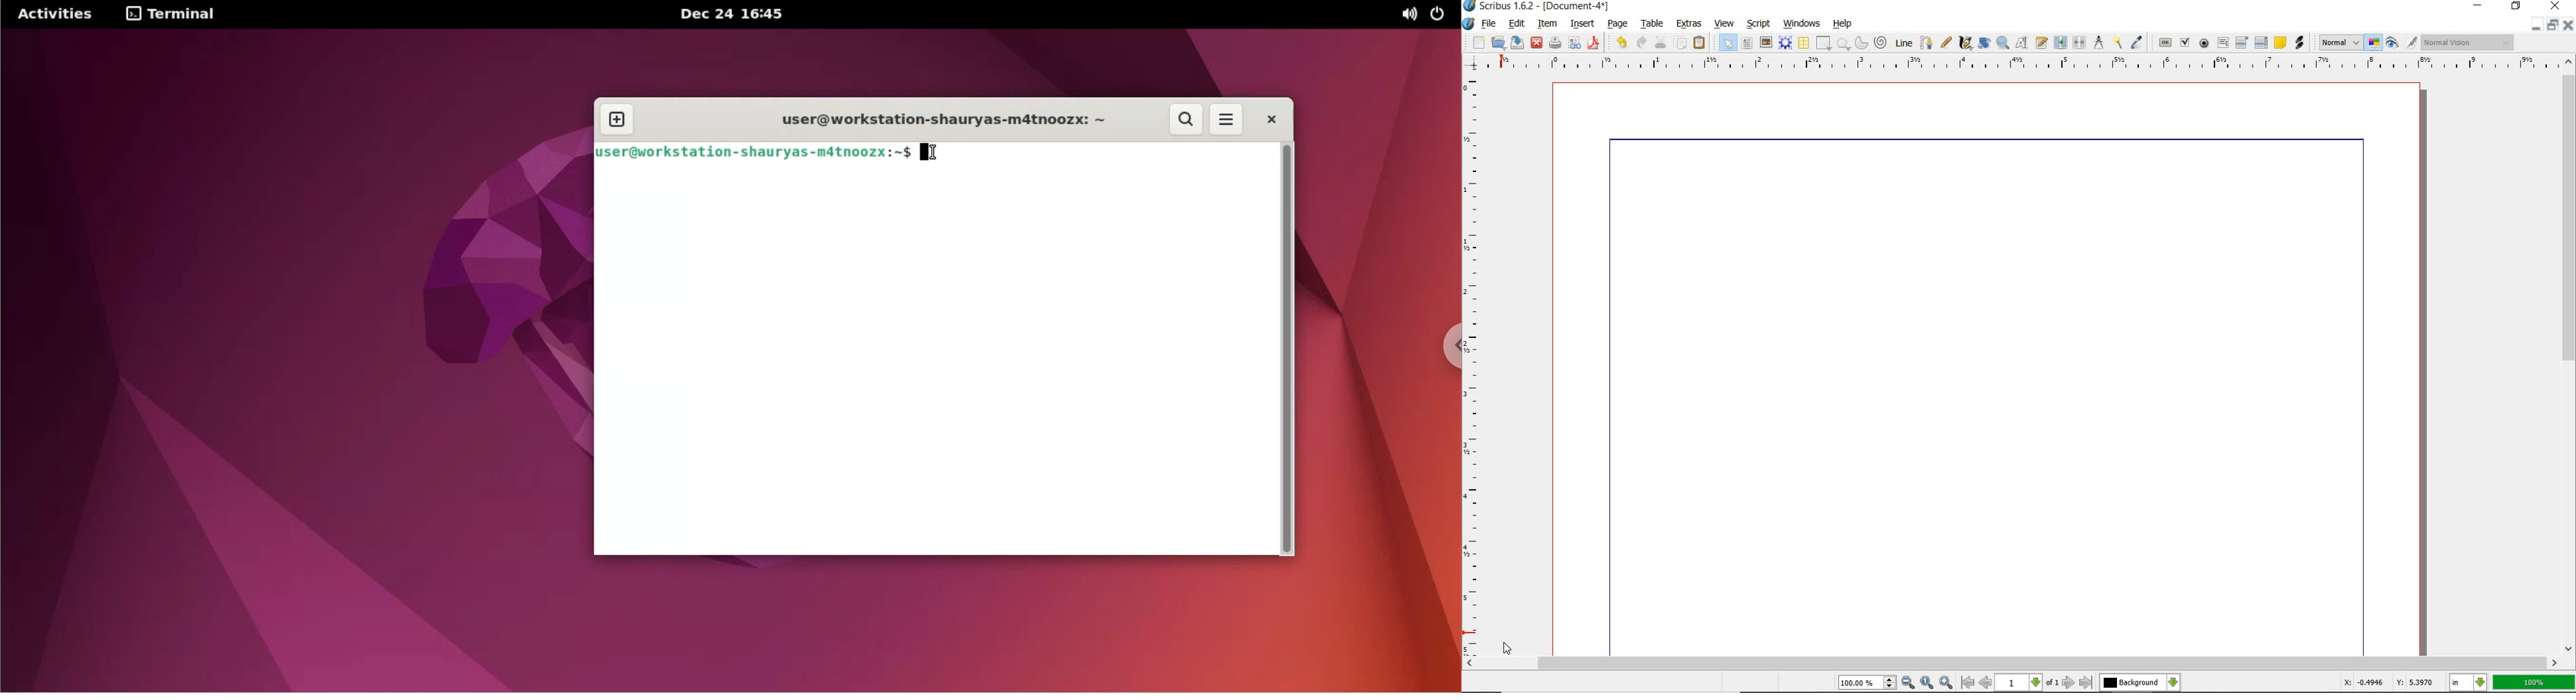  I want to click on zoom in or zoom out, so click(2003, 42).